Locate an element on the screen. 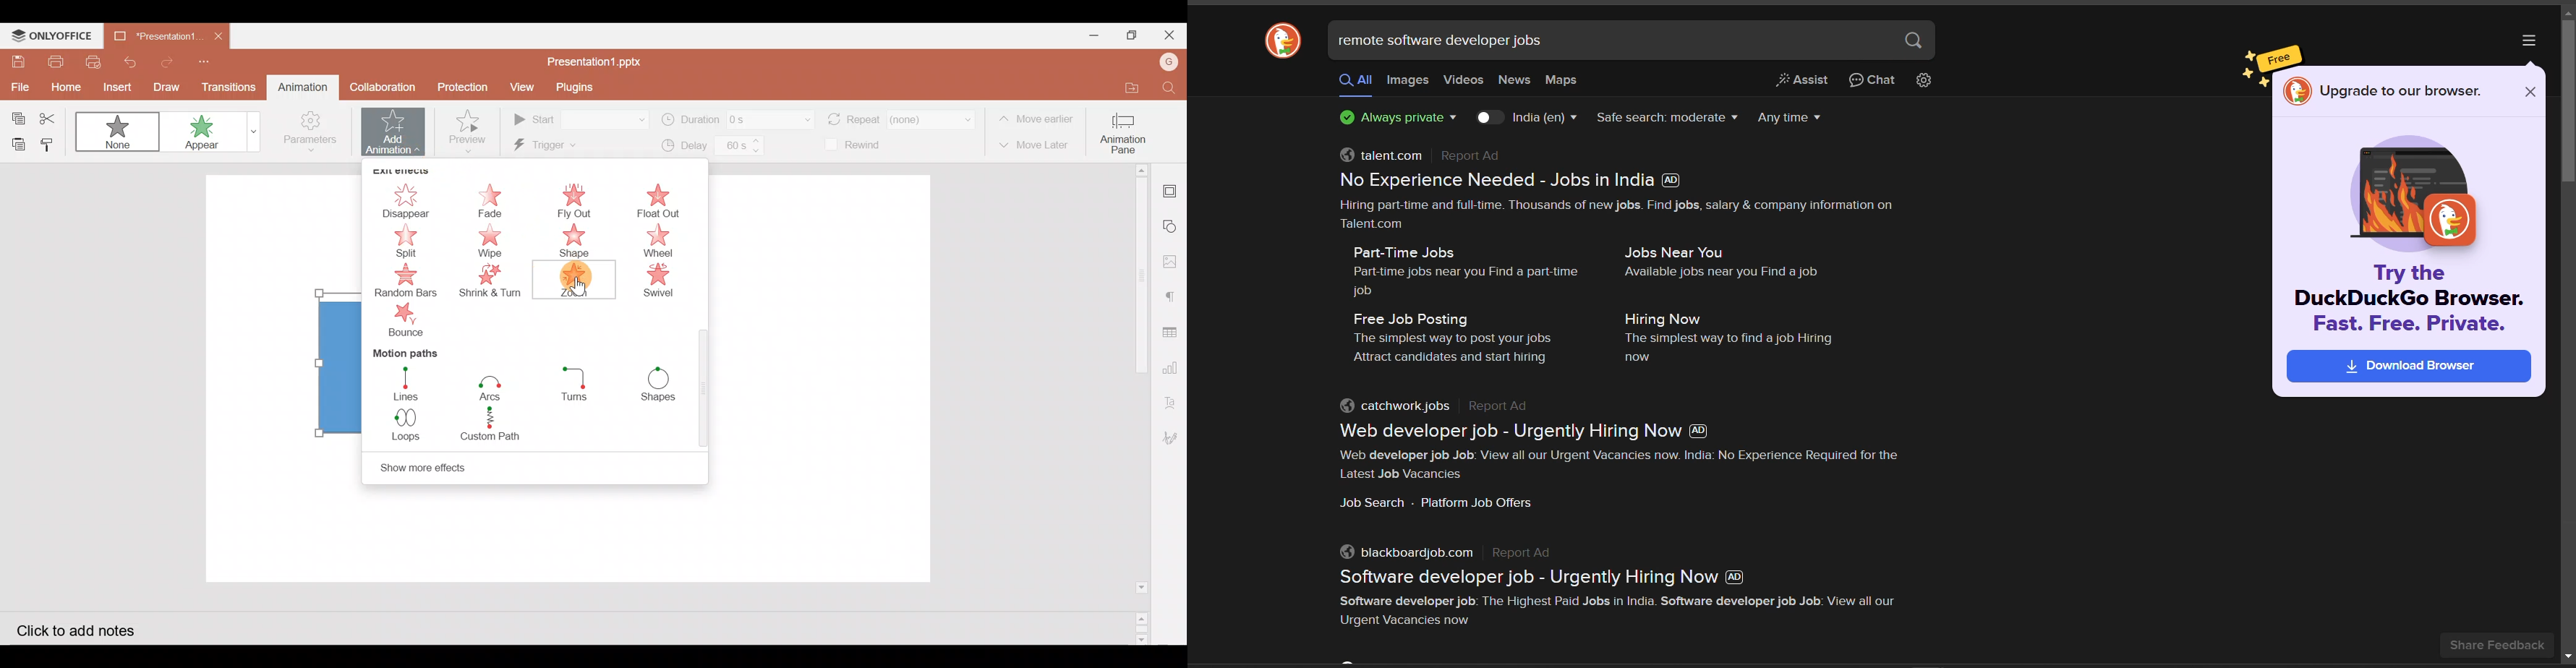  Insert is located at coordinates (114, 87).